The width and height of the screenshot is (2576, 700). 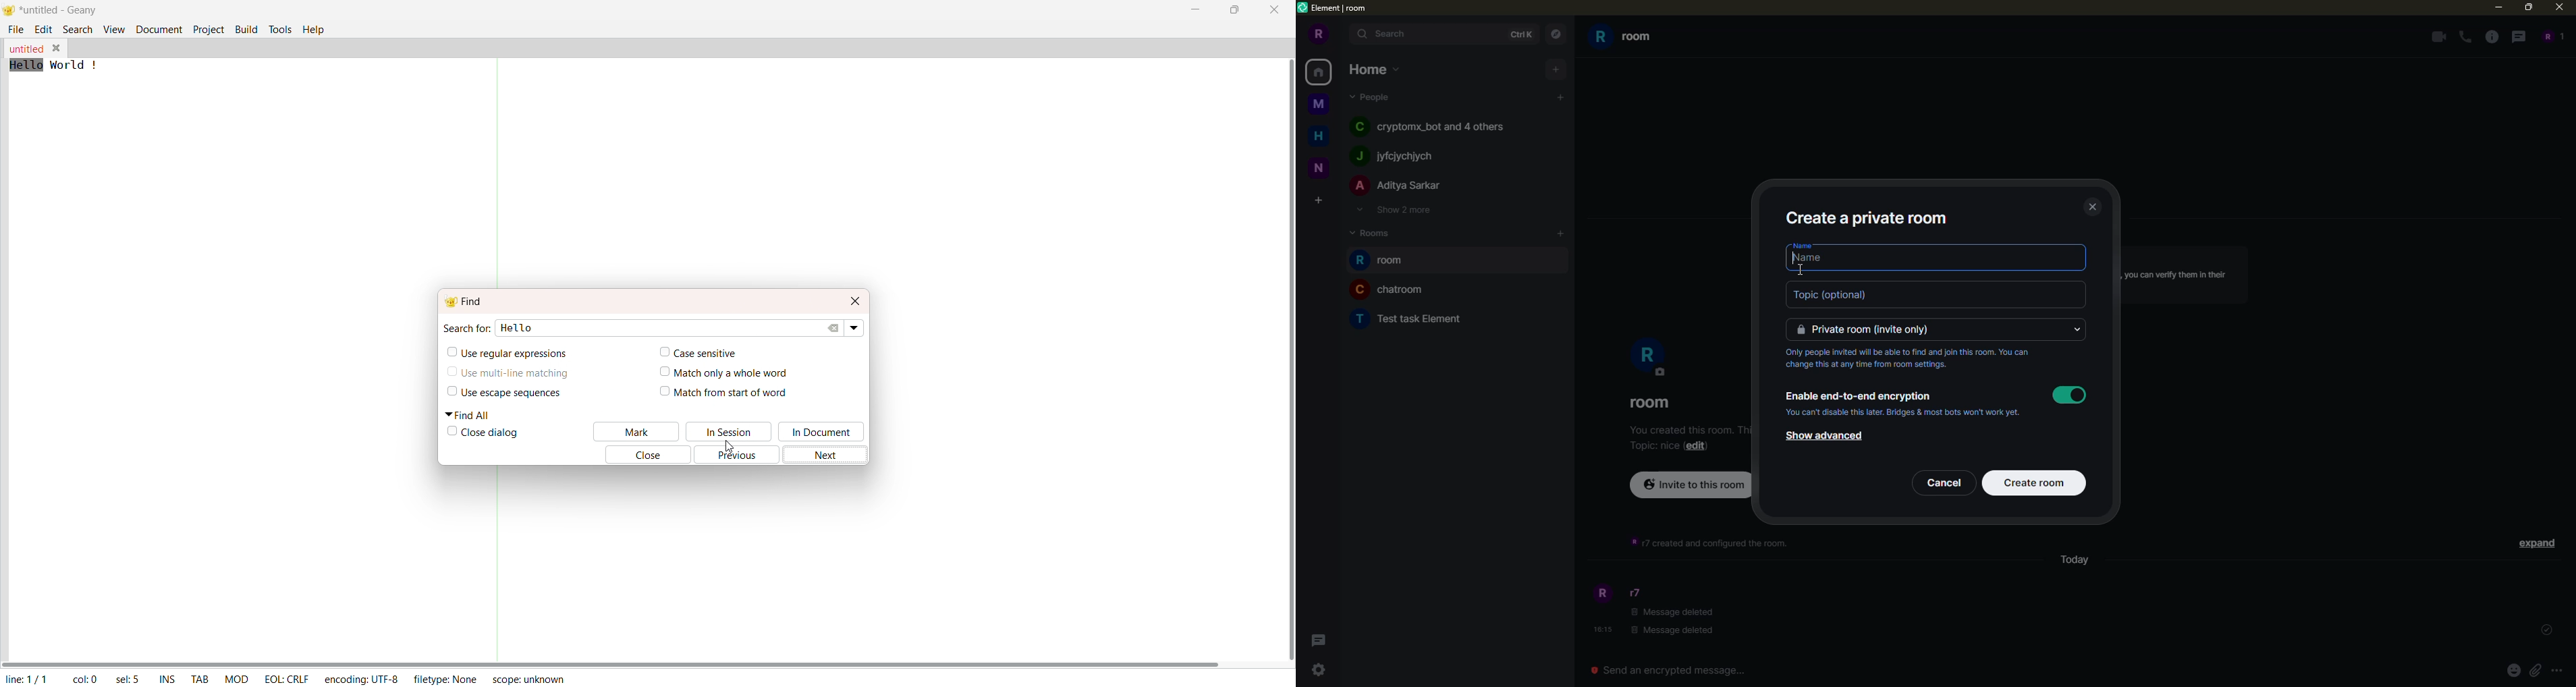 What do you see at coordinates (1320, 33) in the screenshot?
I see `profile` at bounding box center [1320, 33].